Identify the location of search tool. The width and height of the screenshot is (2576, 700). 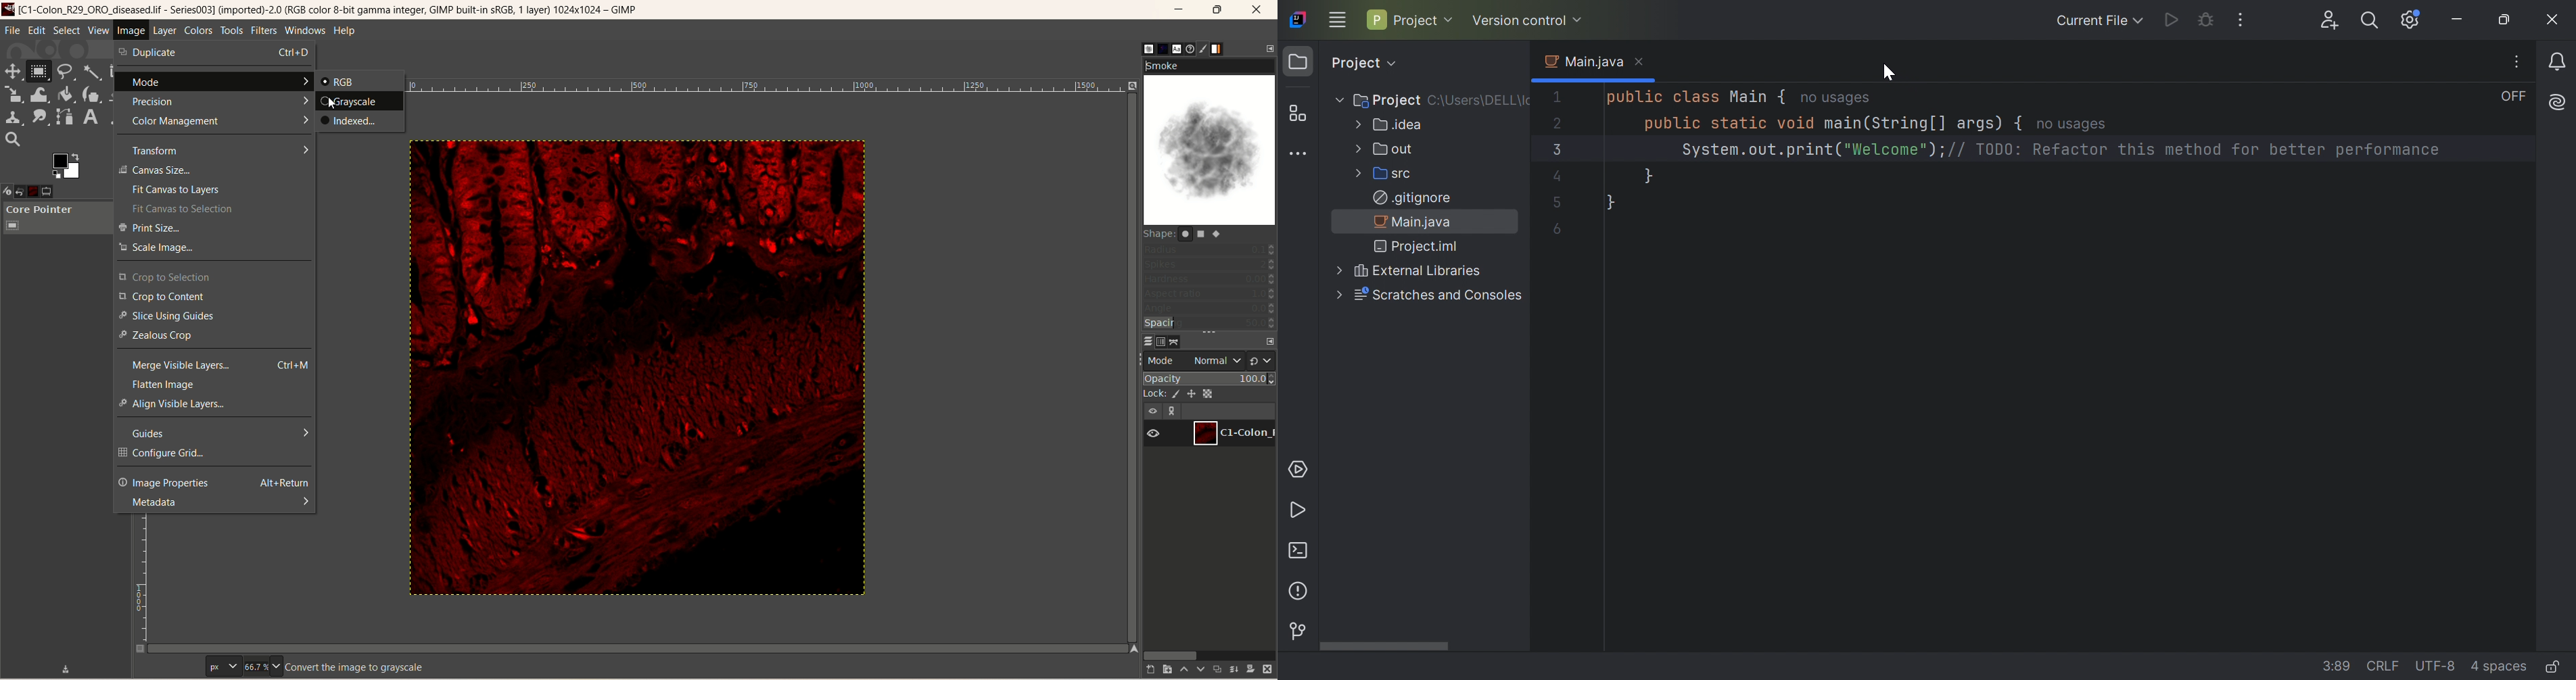
(13, 140).